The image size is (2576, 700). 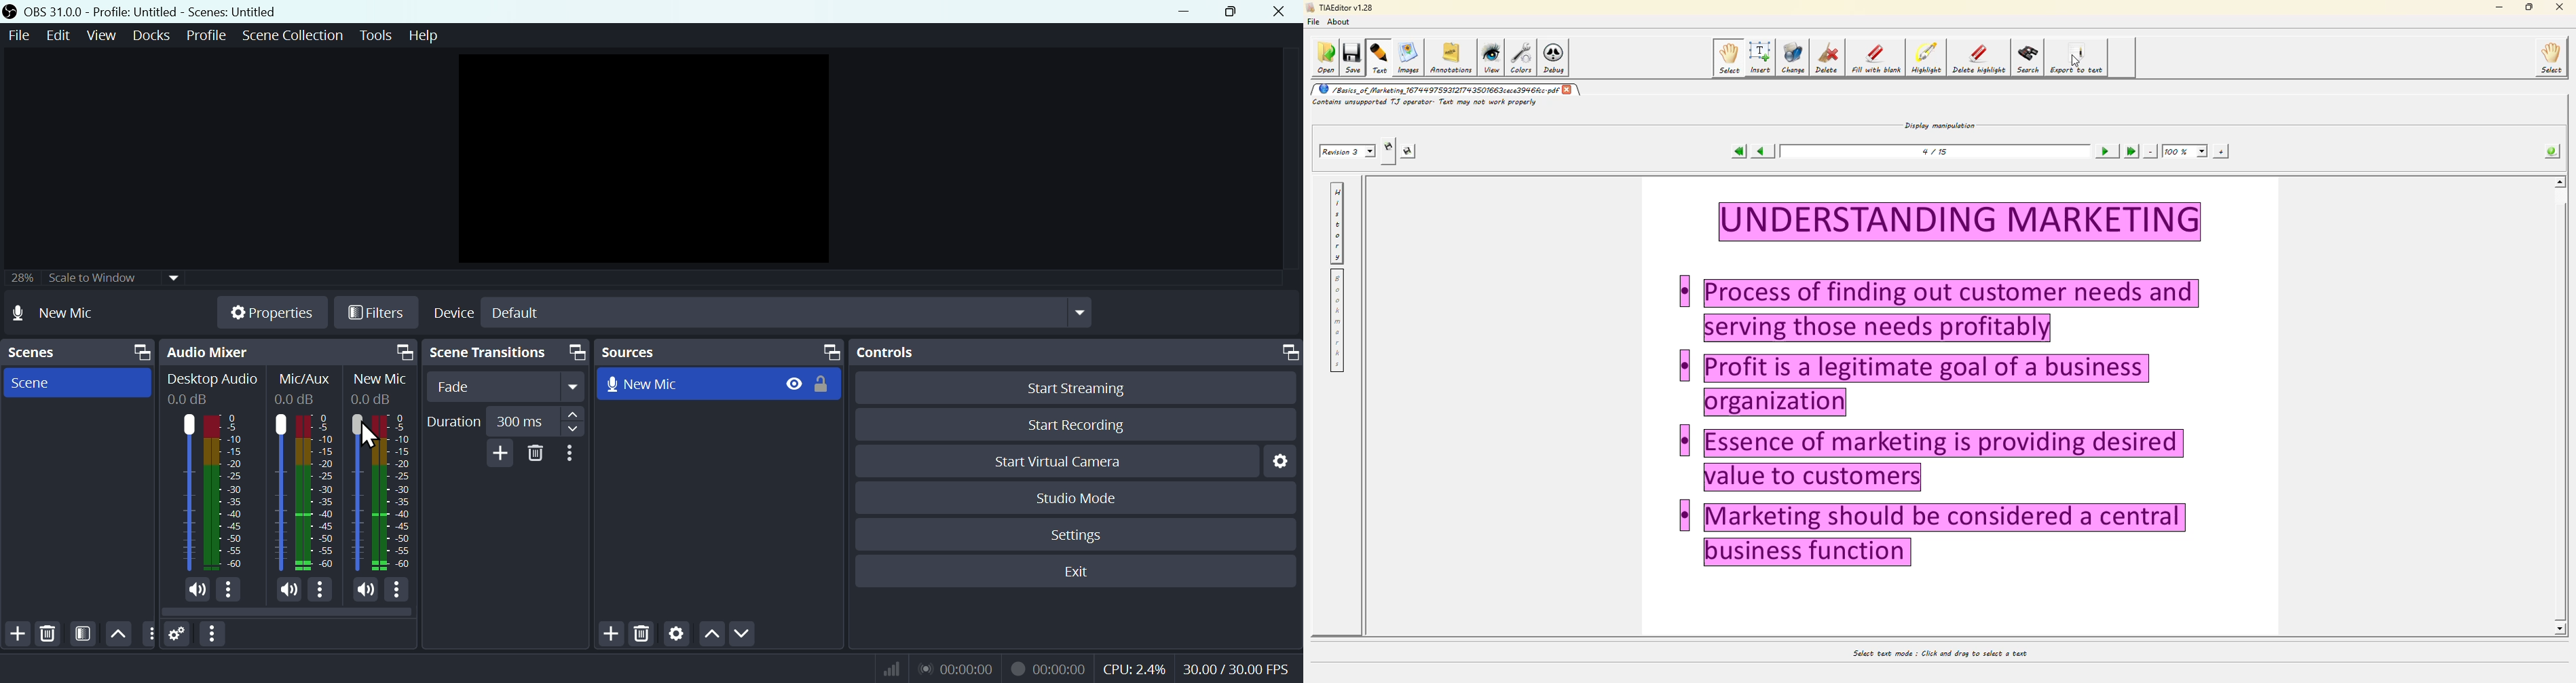 What do you see at coordinates (297, 399) in the screenshot?
I see `0.0dB` at bounding box center [297, 399].